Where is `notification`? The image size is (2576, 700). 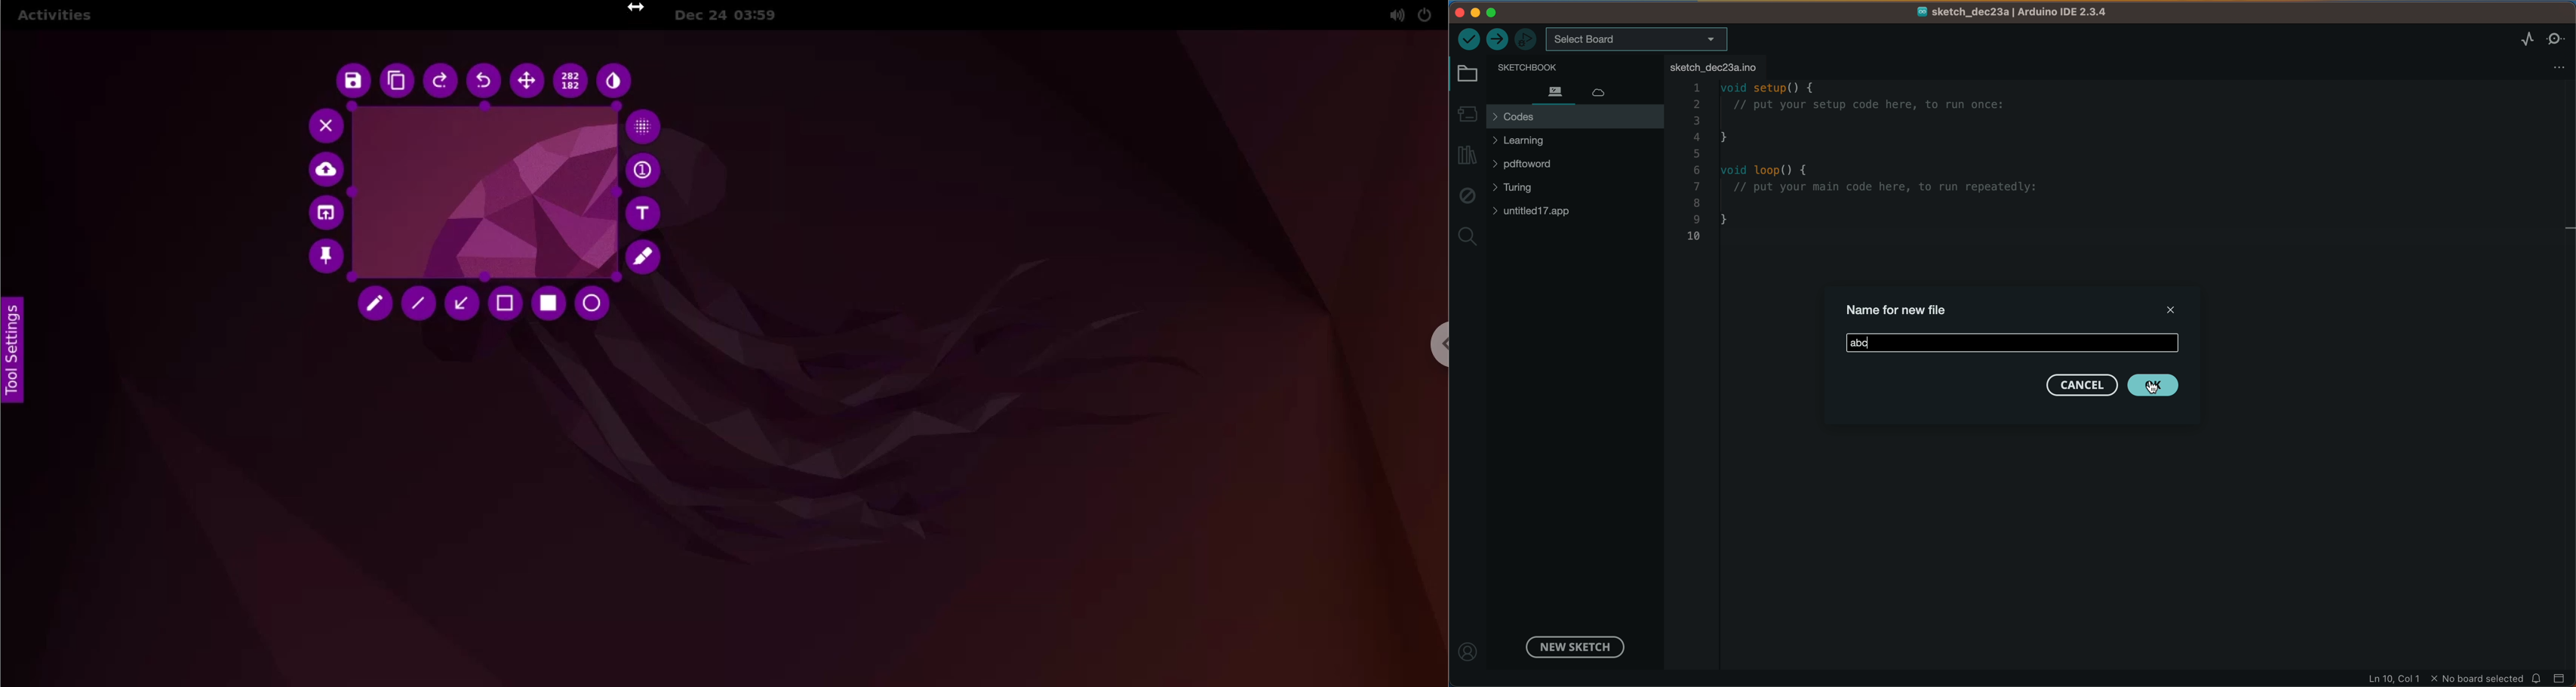
notification is located at coordinates (2538, 678).